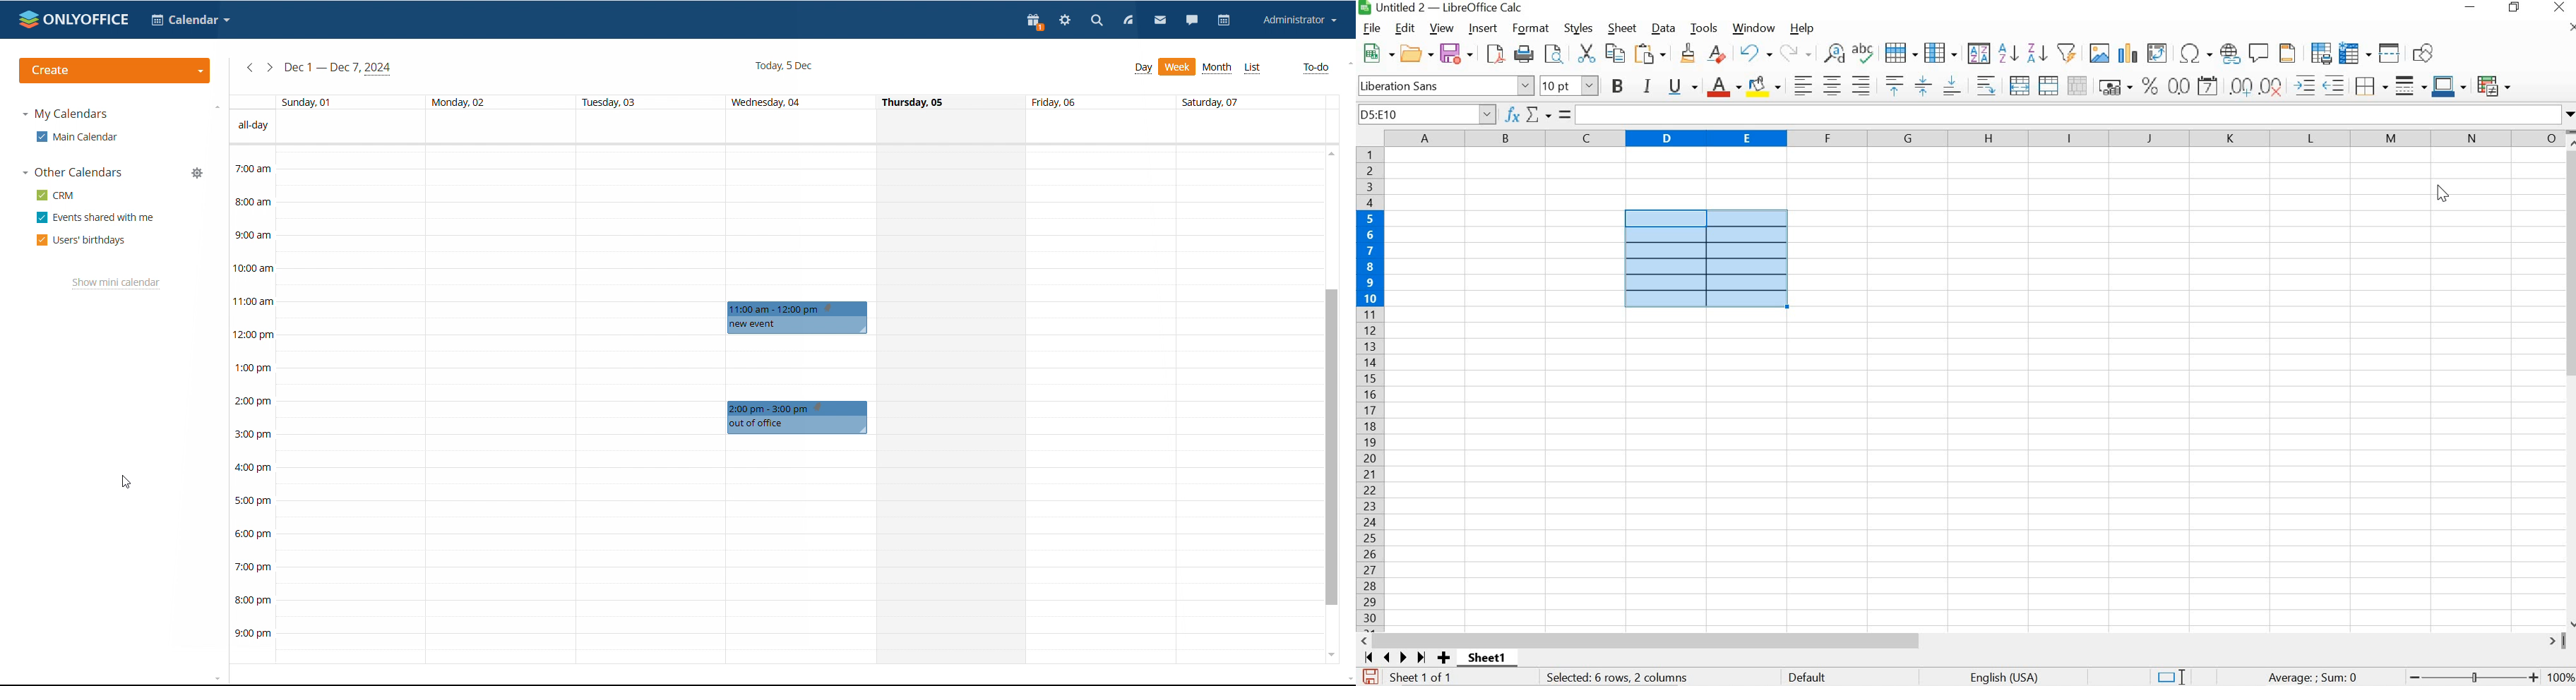  What do you see at coordinates (1447, 85) in the screenshot?
I see `FONT NAME` at bounding box center [1447, 85].